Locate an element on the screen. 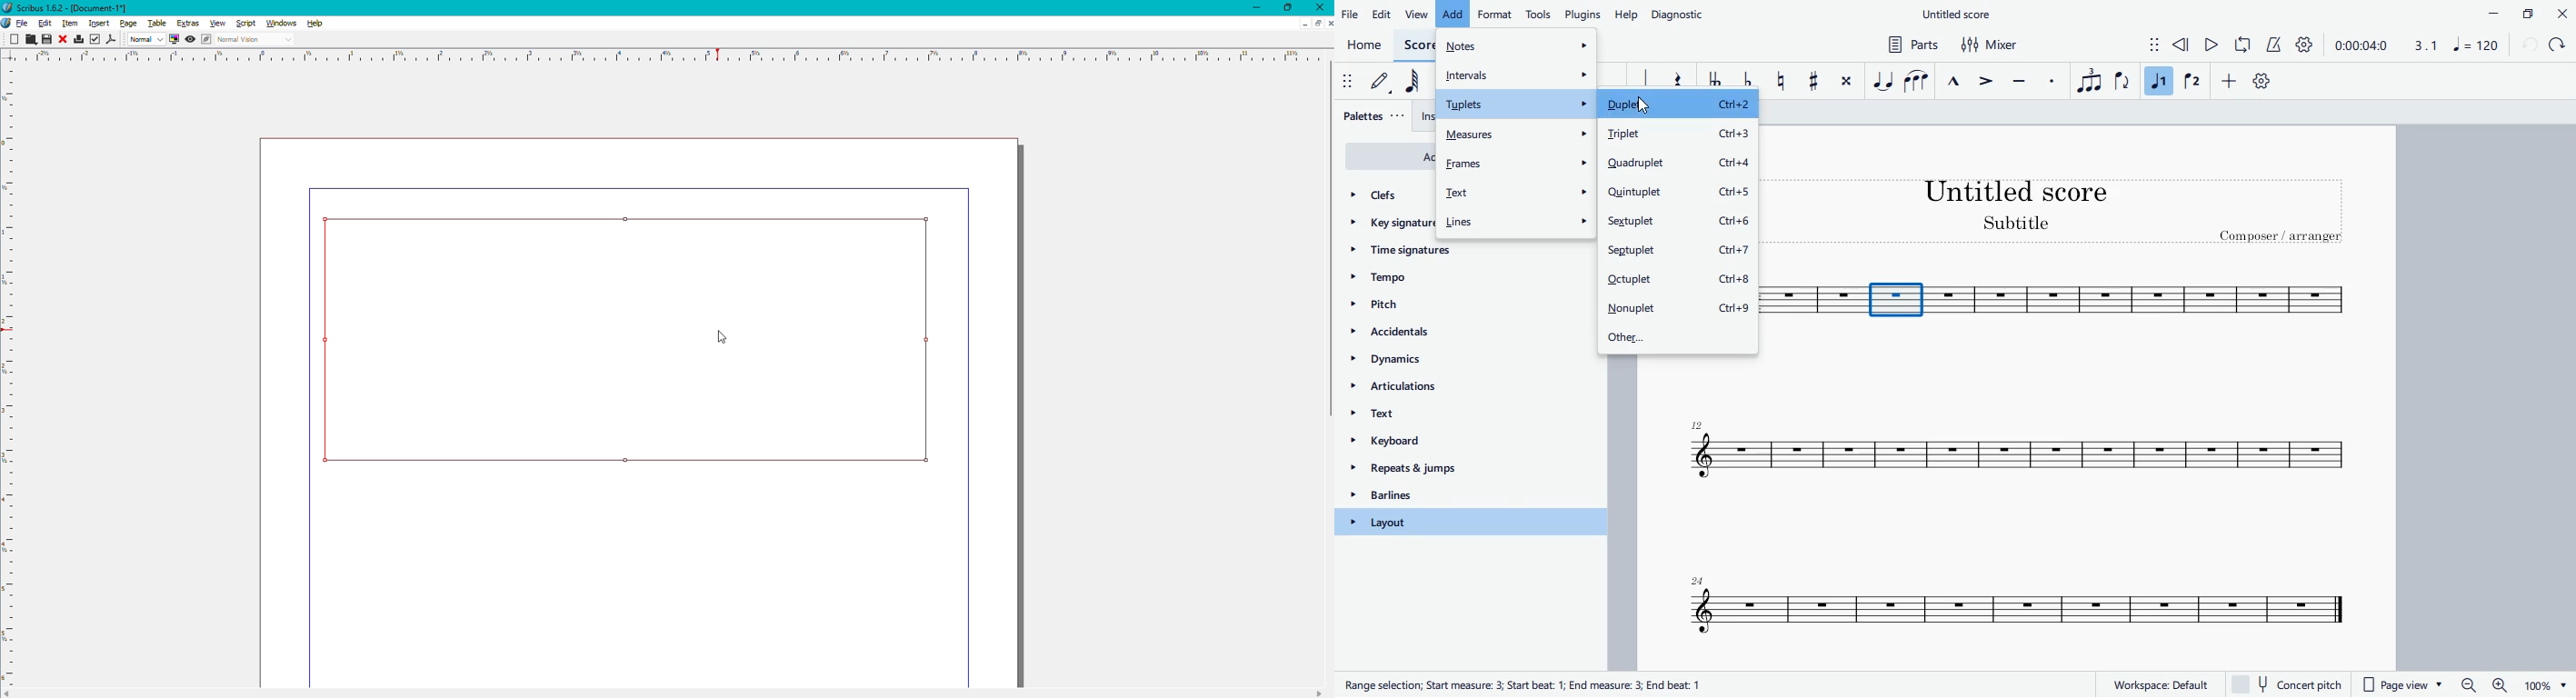 This screenshot has width=2576, height=700. score is located at coordinates (2022, 453).